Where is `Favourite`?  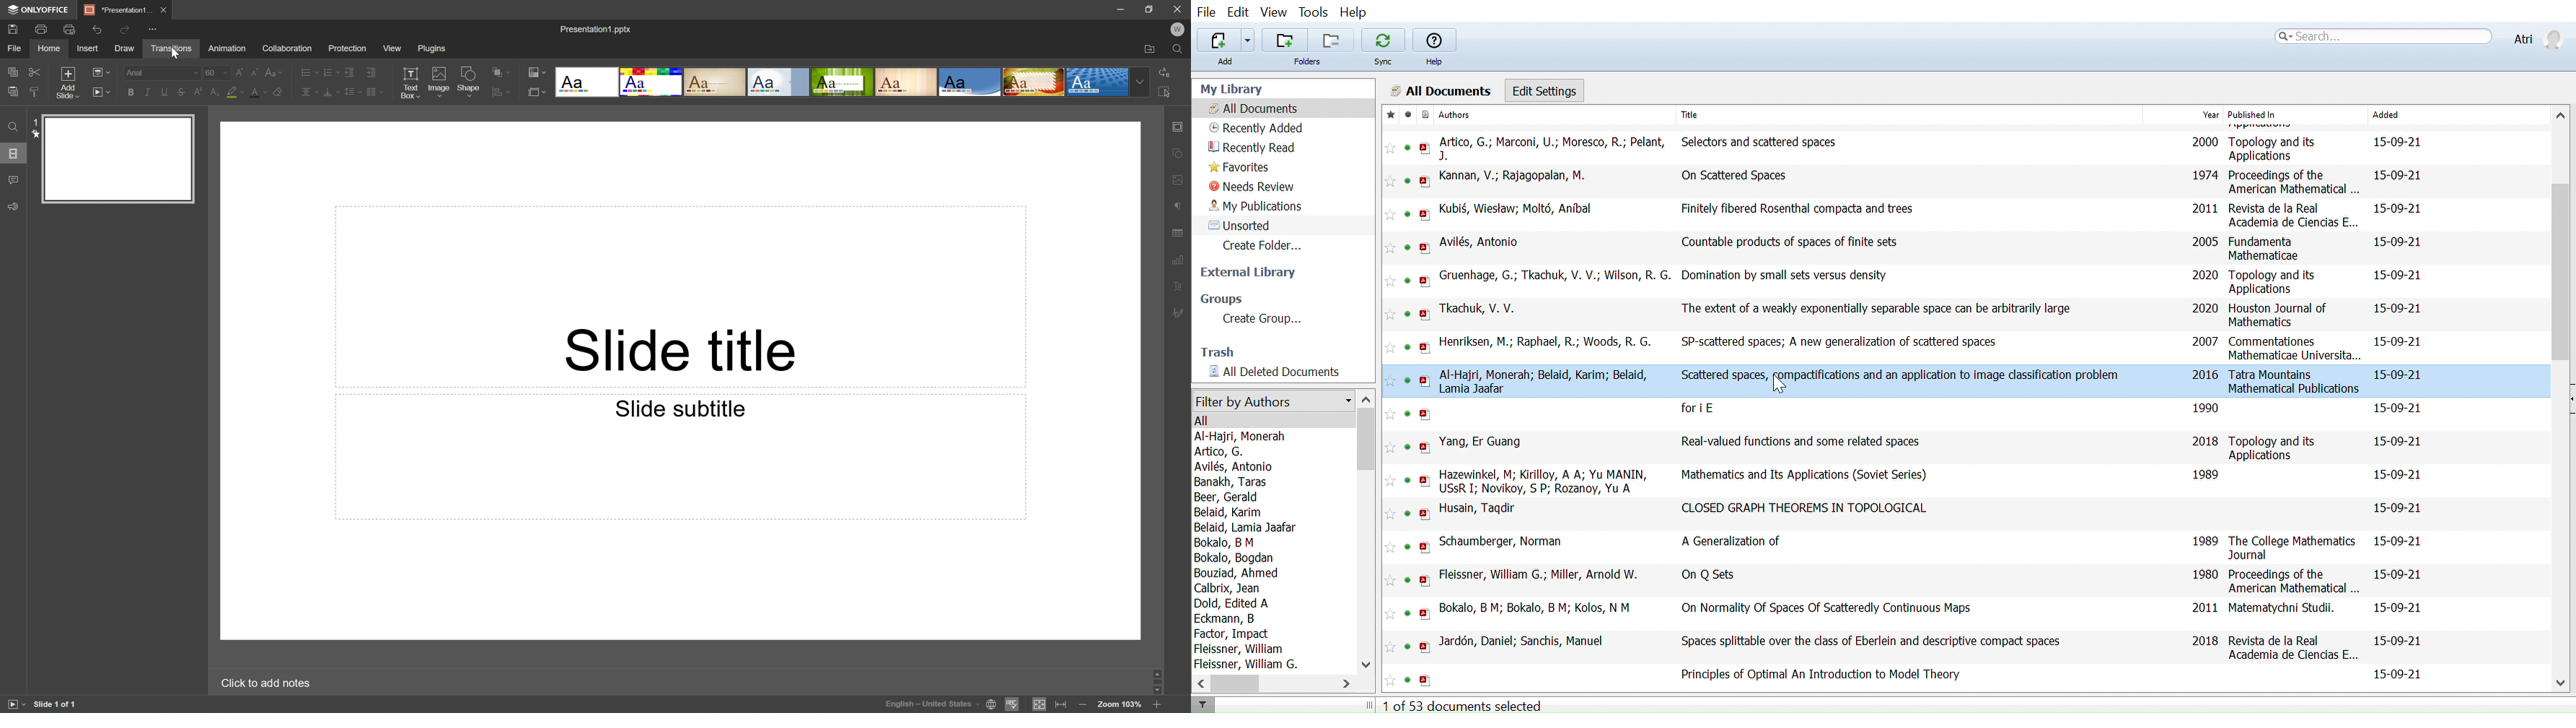
Favourite is located at coordinates (1391, 149).